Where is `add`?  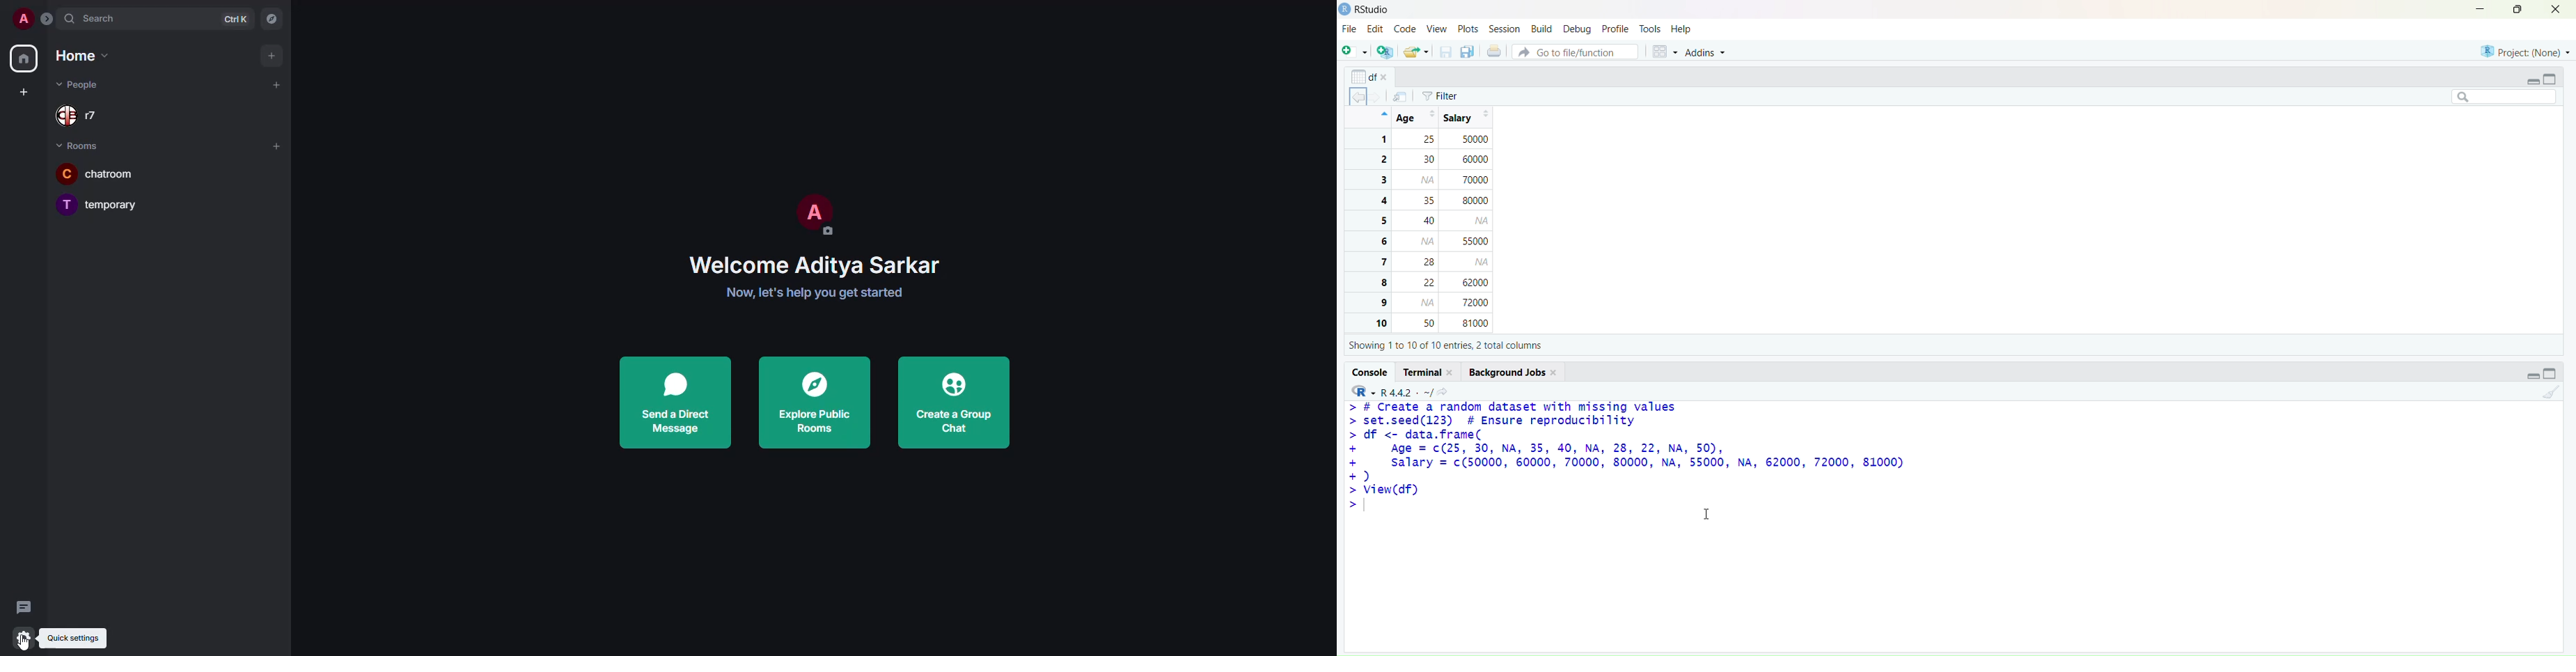 add is located at coordinates (276, 146).